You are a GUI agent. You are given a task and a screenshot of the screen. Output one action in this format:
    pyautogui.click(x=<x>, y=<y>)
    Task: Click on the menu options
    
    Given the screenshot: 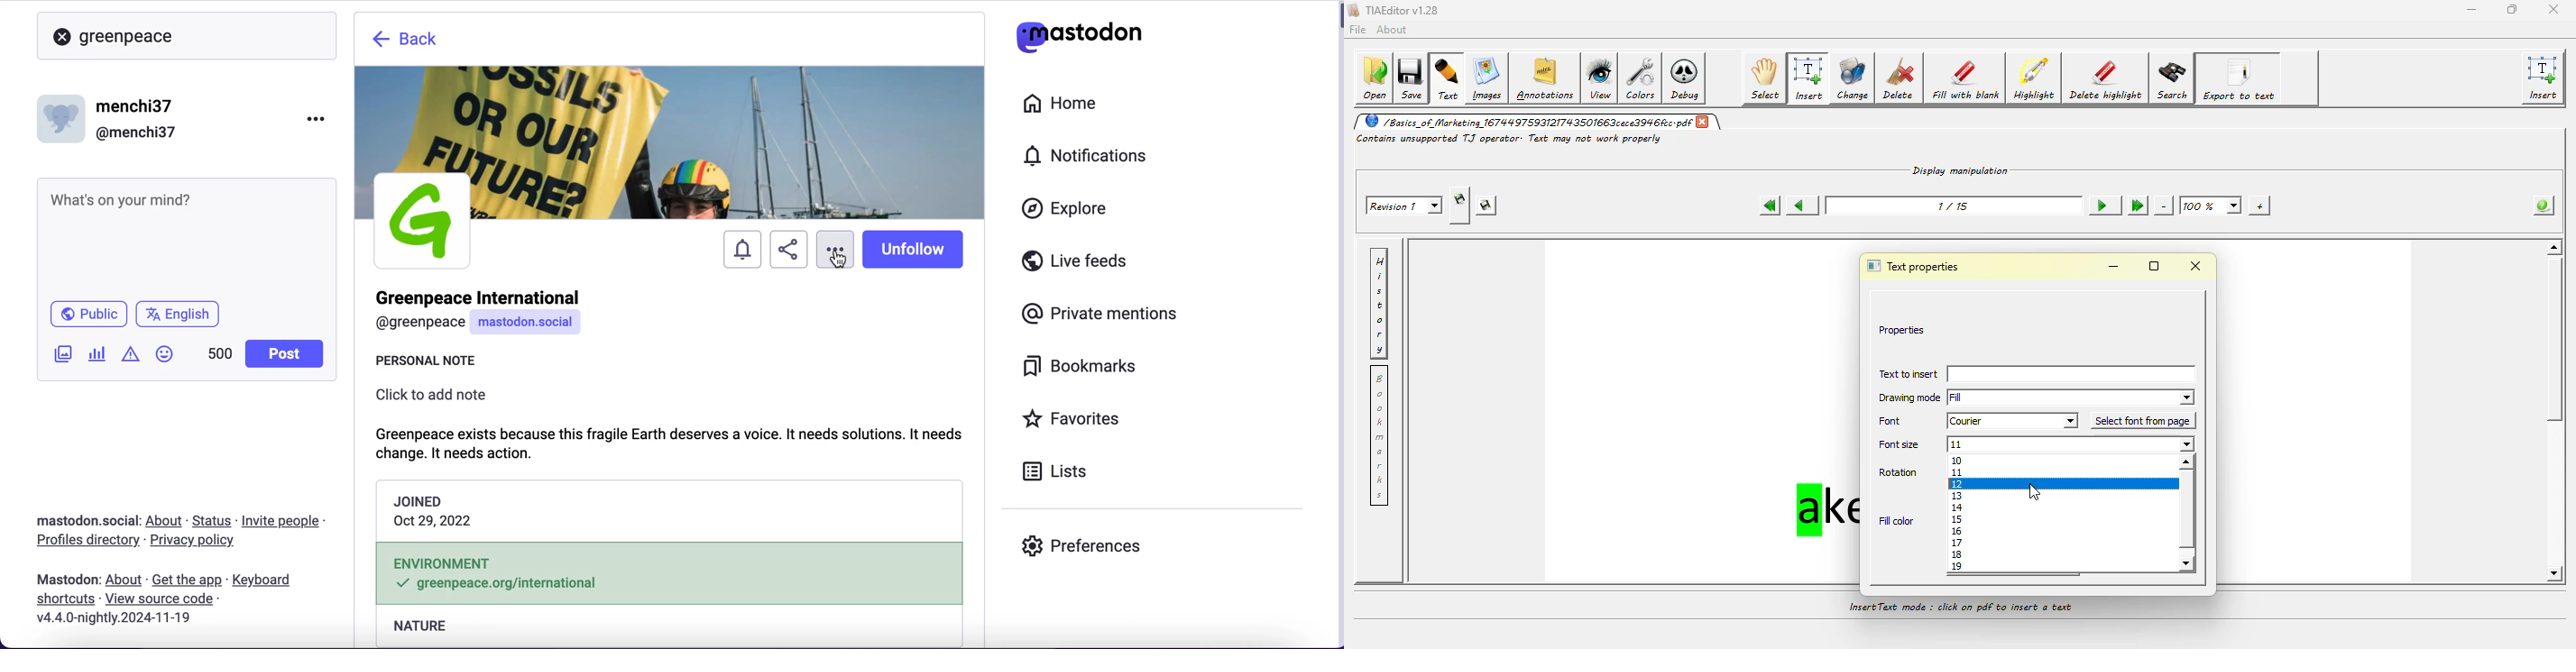 What is the action you would take?
    pyautogui.click(x=319, y=118)
    